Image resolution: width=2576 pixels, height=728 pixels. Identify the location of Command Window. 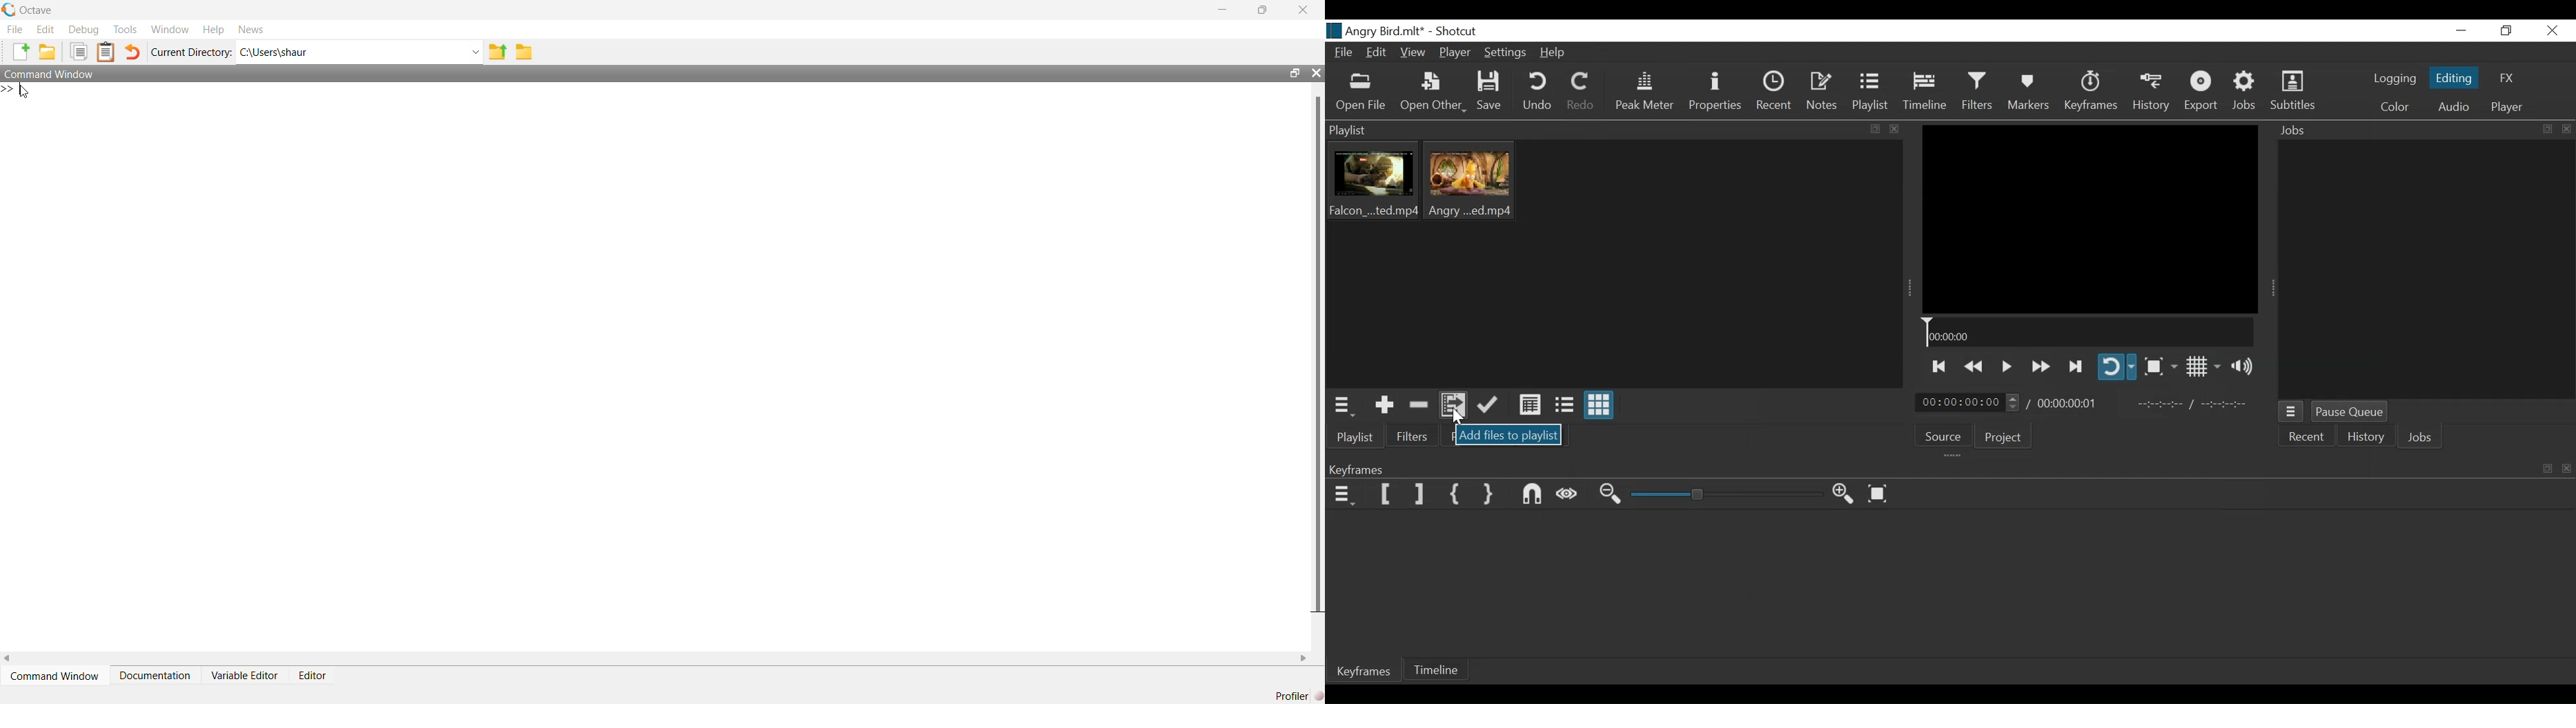
(57, 676).